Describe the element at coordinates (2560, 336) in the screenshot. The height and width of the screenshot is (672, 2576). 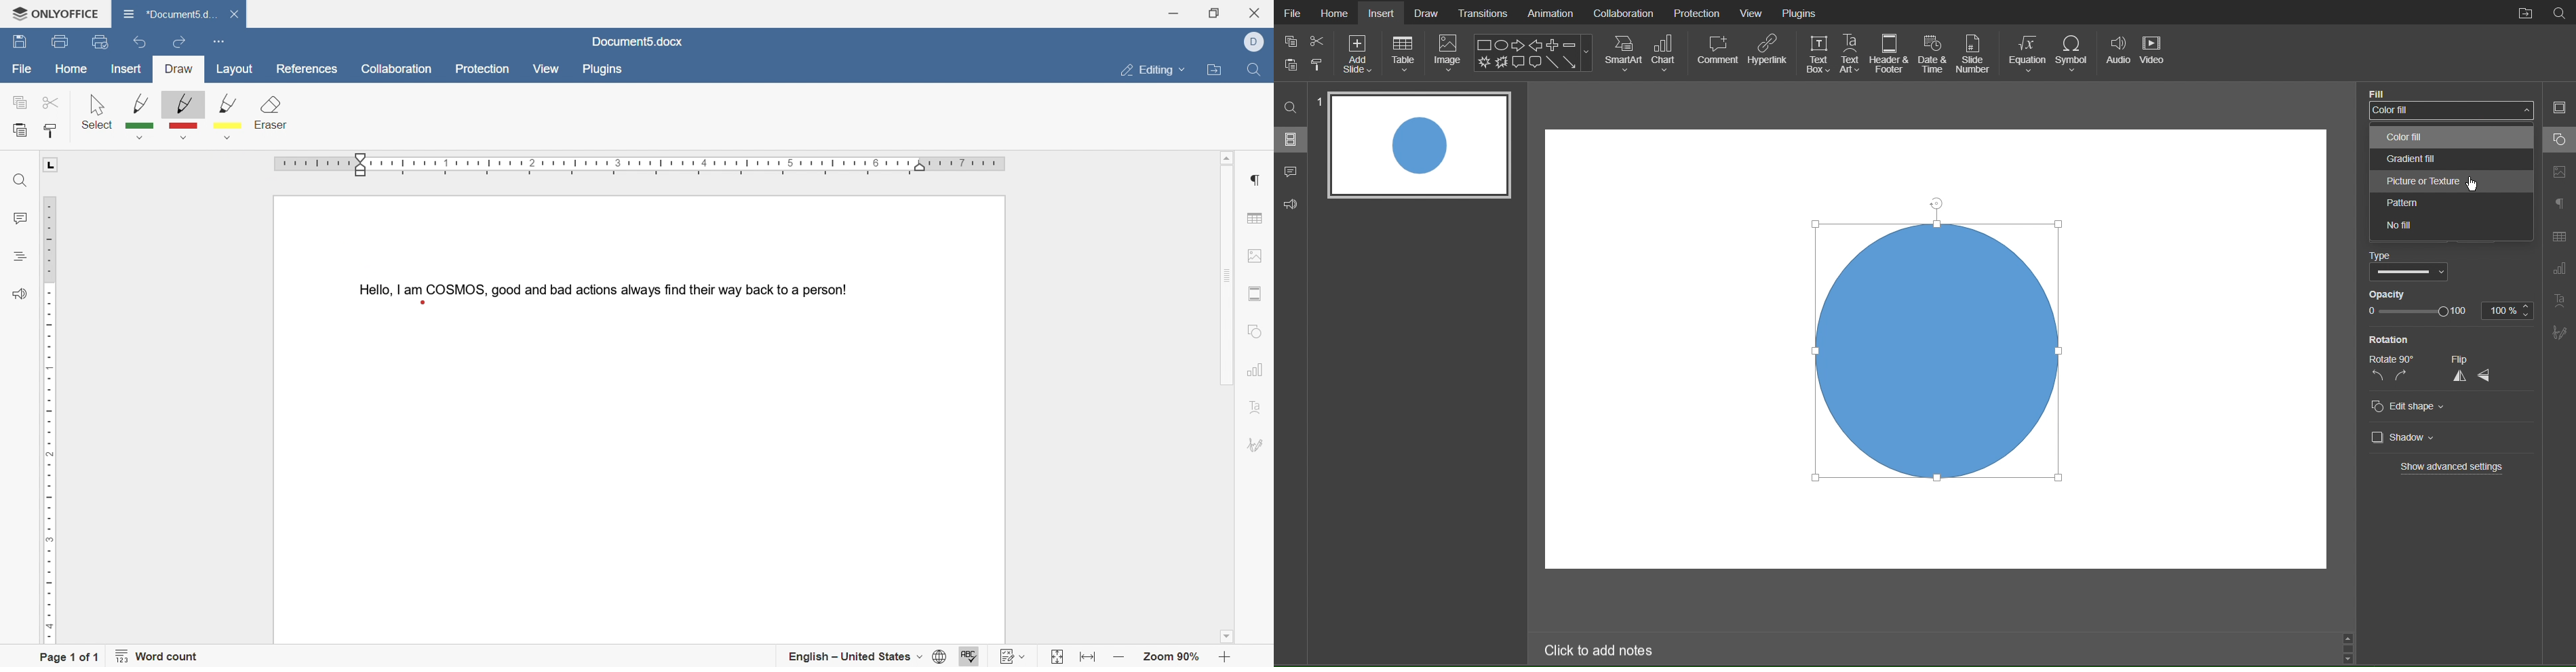
I see `Signature` at that location.